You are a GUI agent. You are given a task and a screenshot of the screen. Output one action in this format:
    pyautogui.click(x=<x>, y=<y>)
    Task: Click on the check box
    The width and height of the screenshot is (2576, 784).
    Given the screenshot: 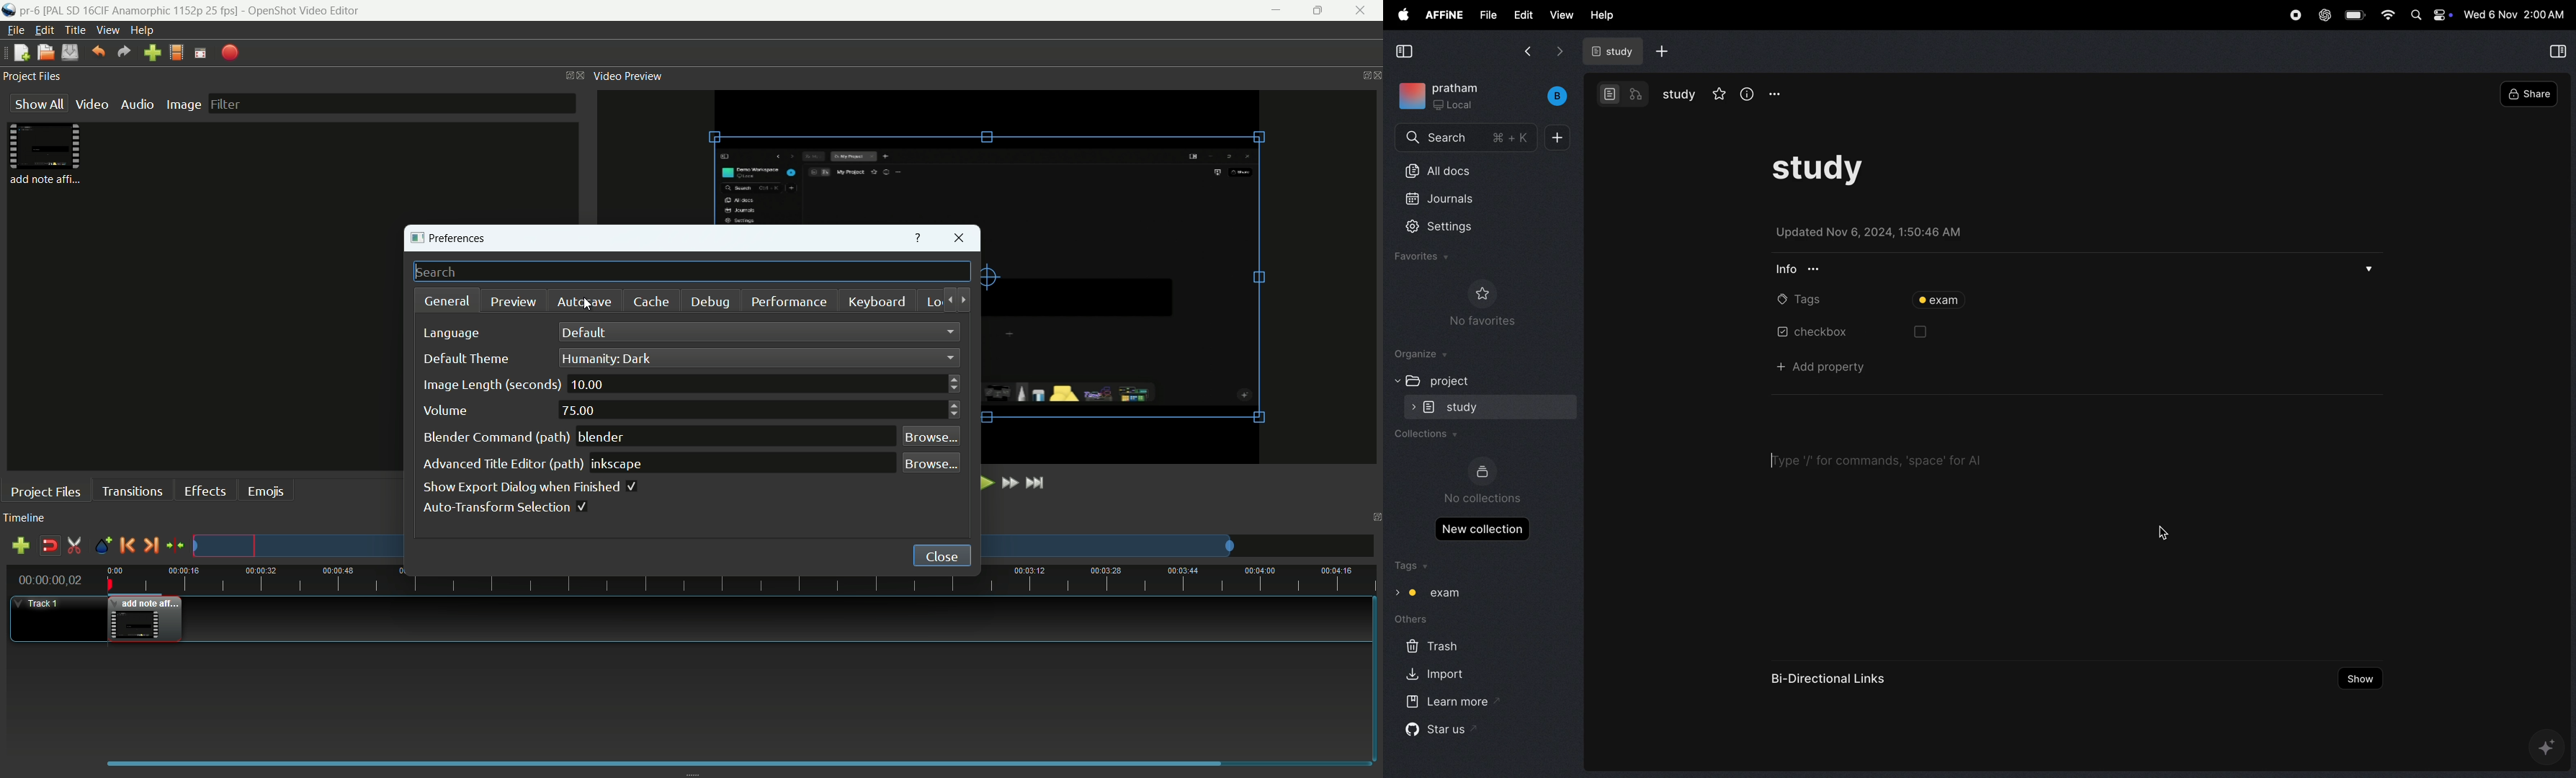 What is the action you would take?
    pyautogui.click(x=1821, y=333)
    